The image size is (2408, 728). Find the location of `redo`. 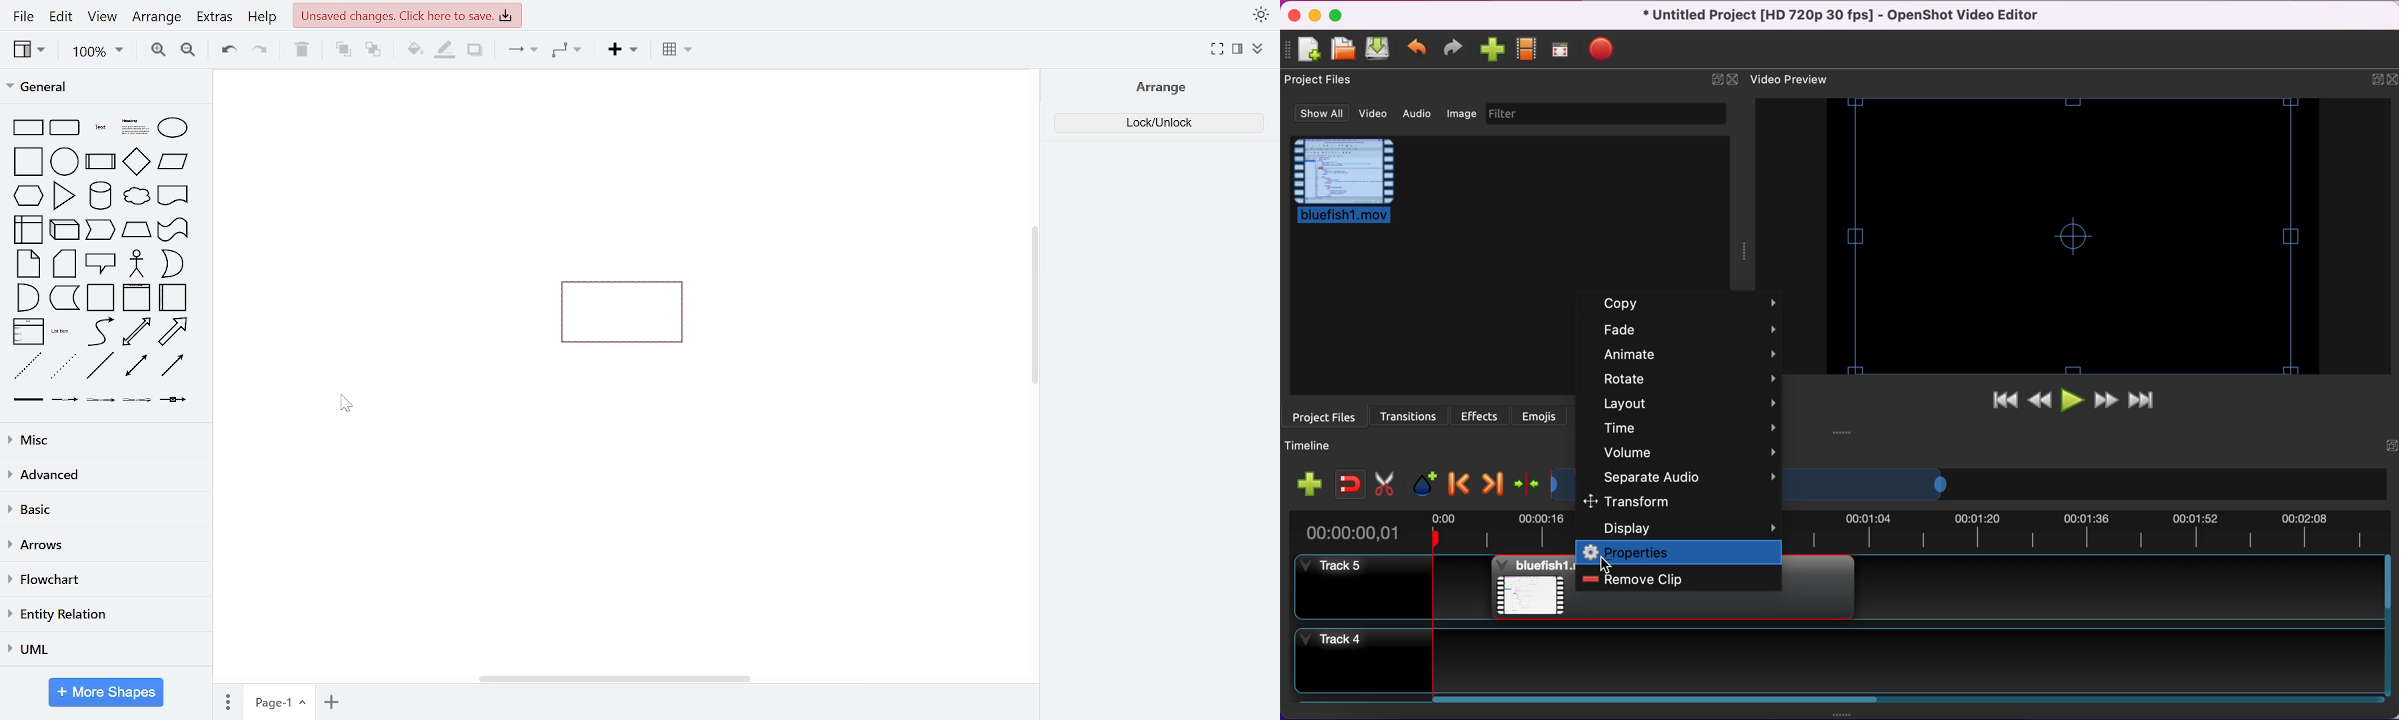

redo is located at coordinates (1453, 49).